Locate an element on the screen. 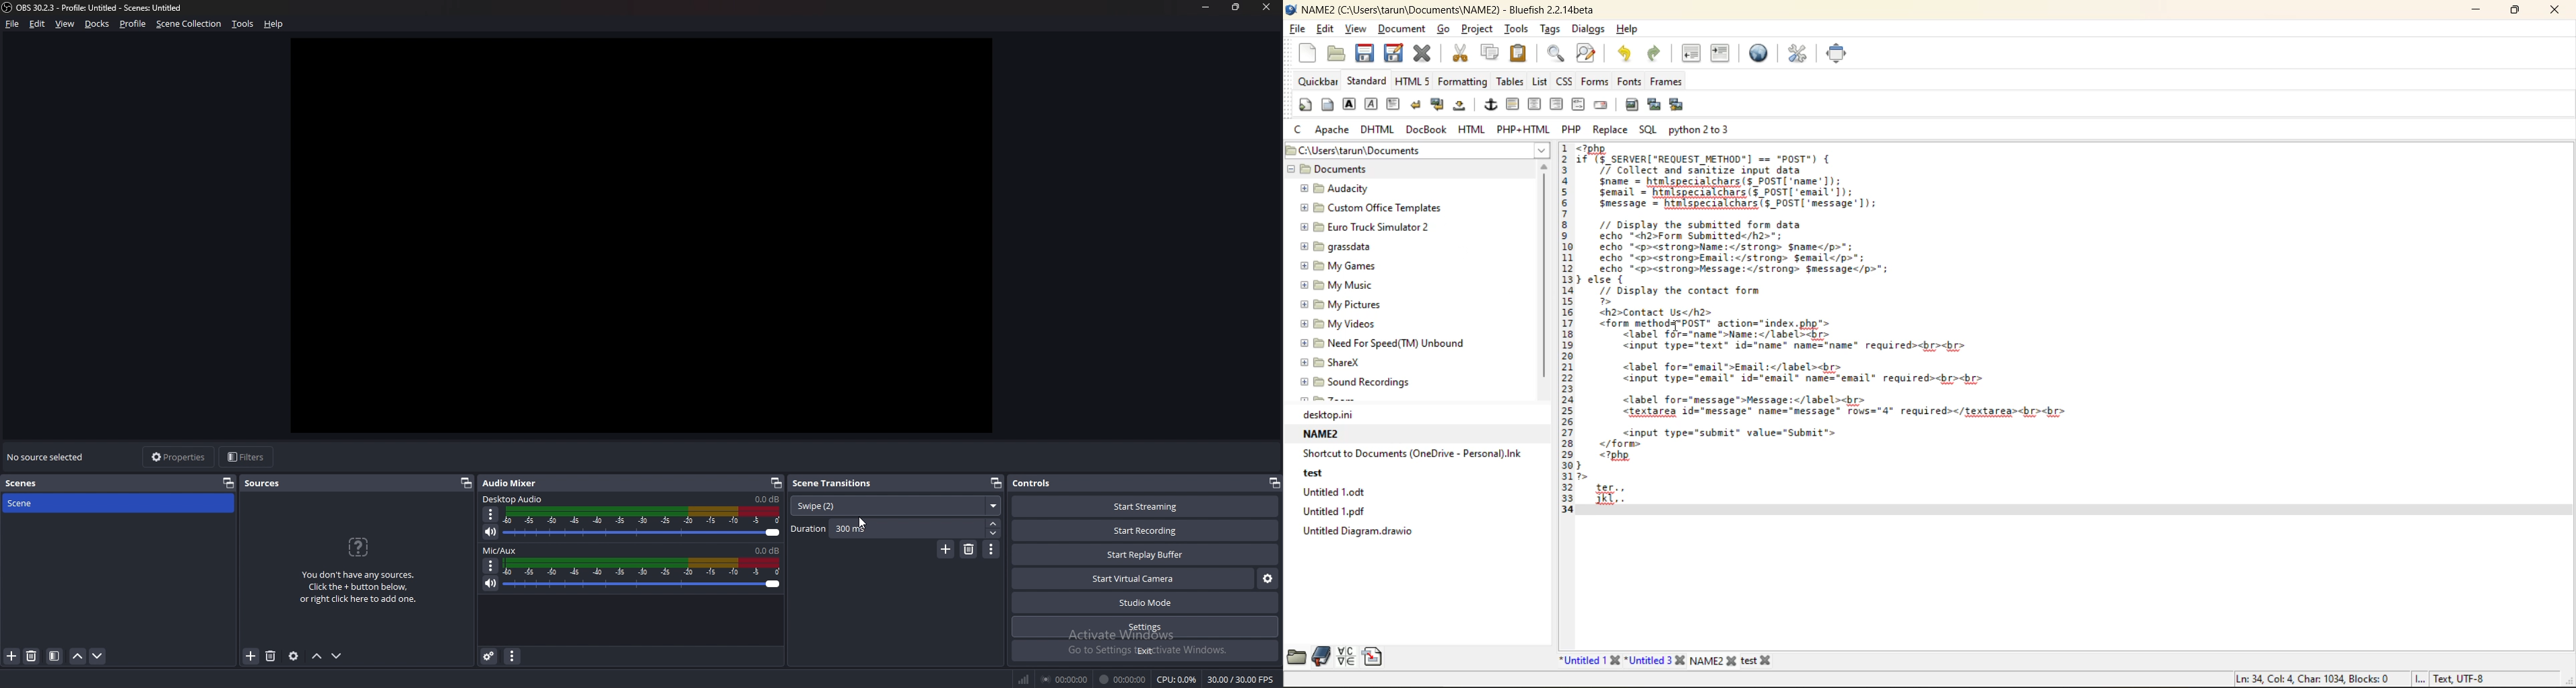 The height and width of the screenshot is (700, 2576). move source up is located at coordinates (317, 657).